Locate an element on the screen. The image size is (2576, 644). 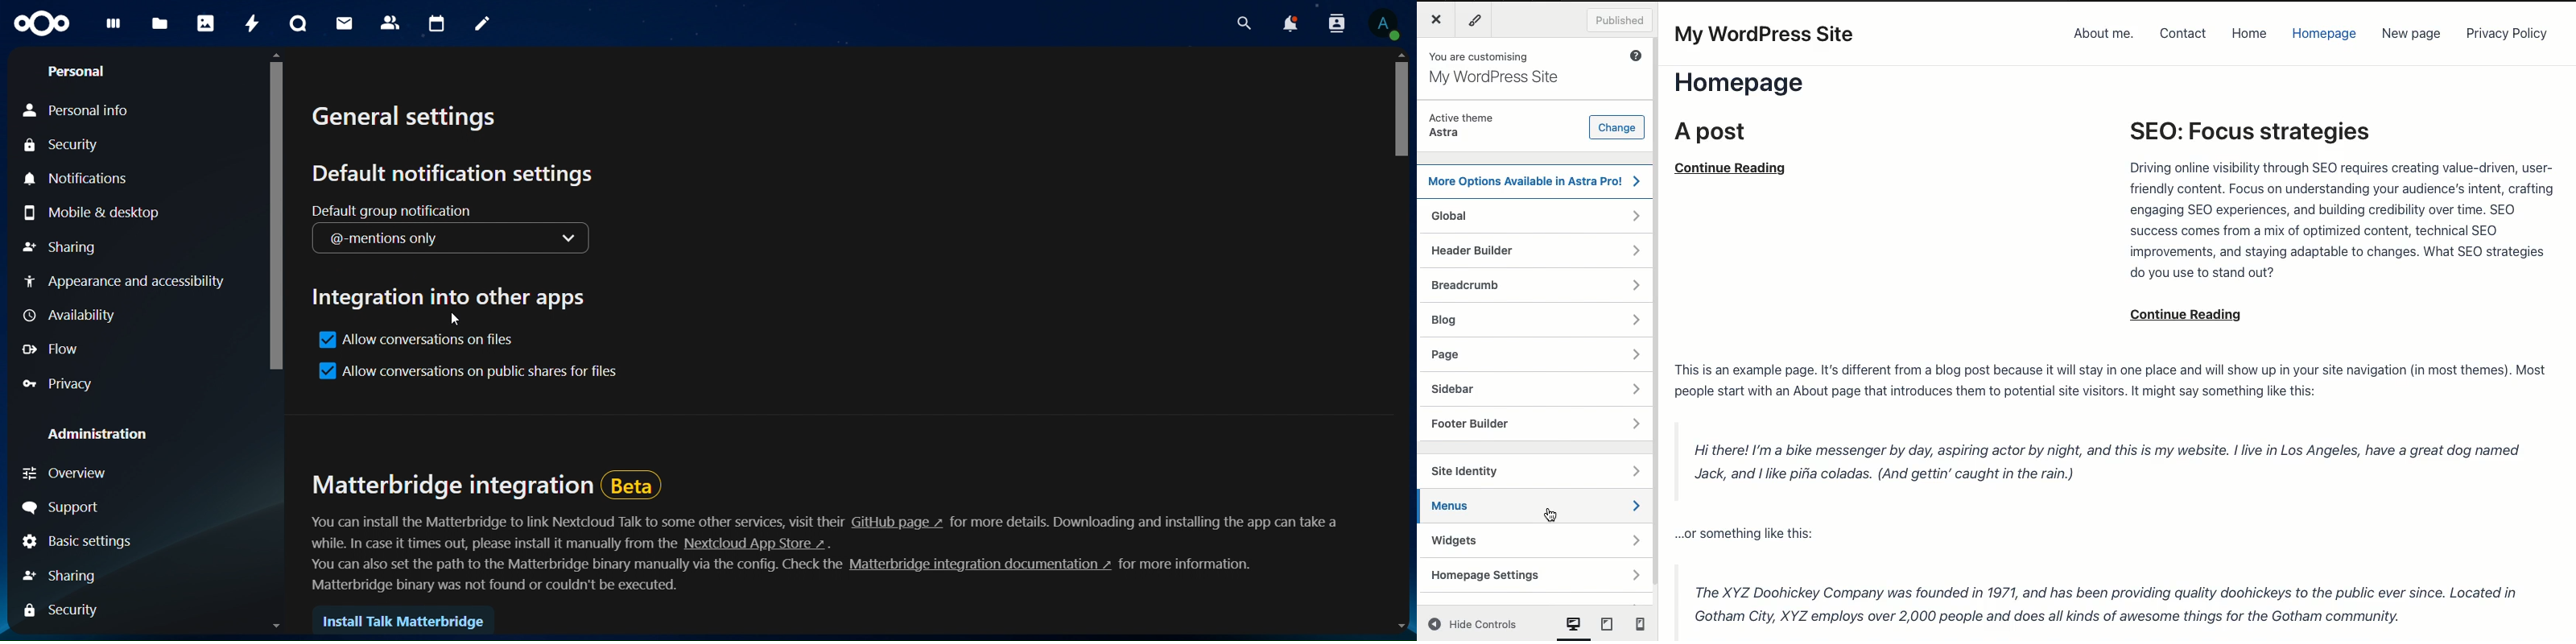
support is located at coordinates (67, 506).